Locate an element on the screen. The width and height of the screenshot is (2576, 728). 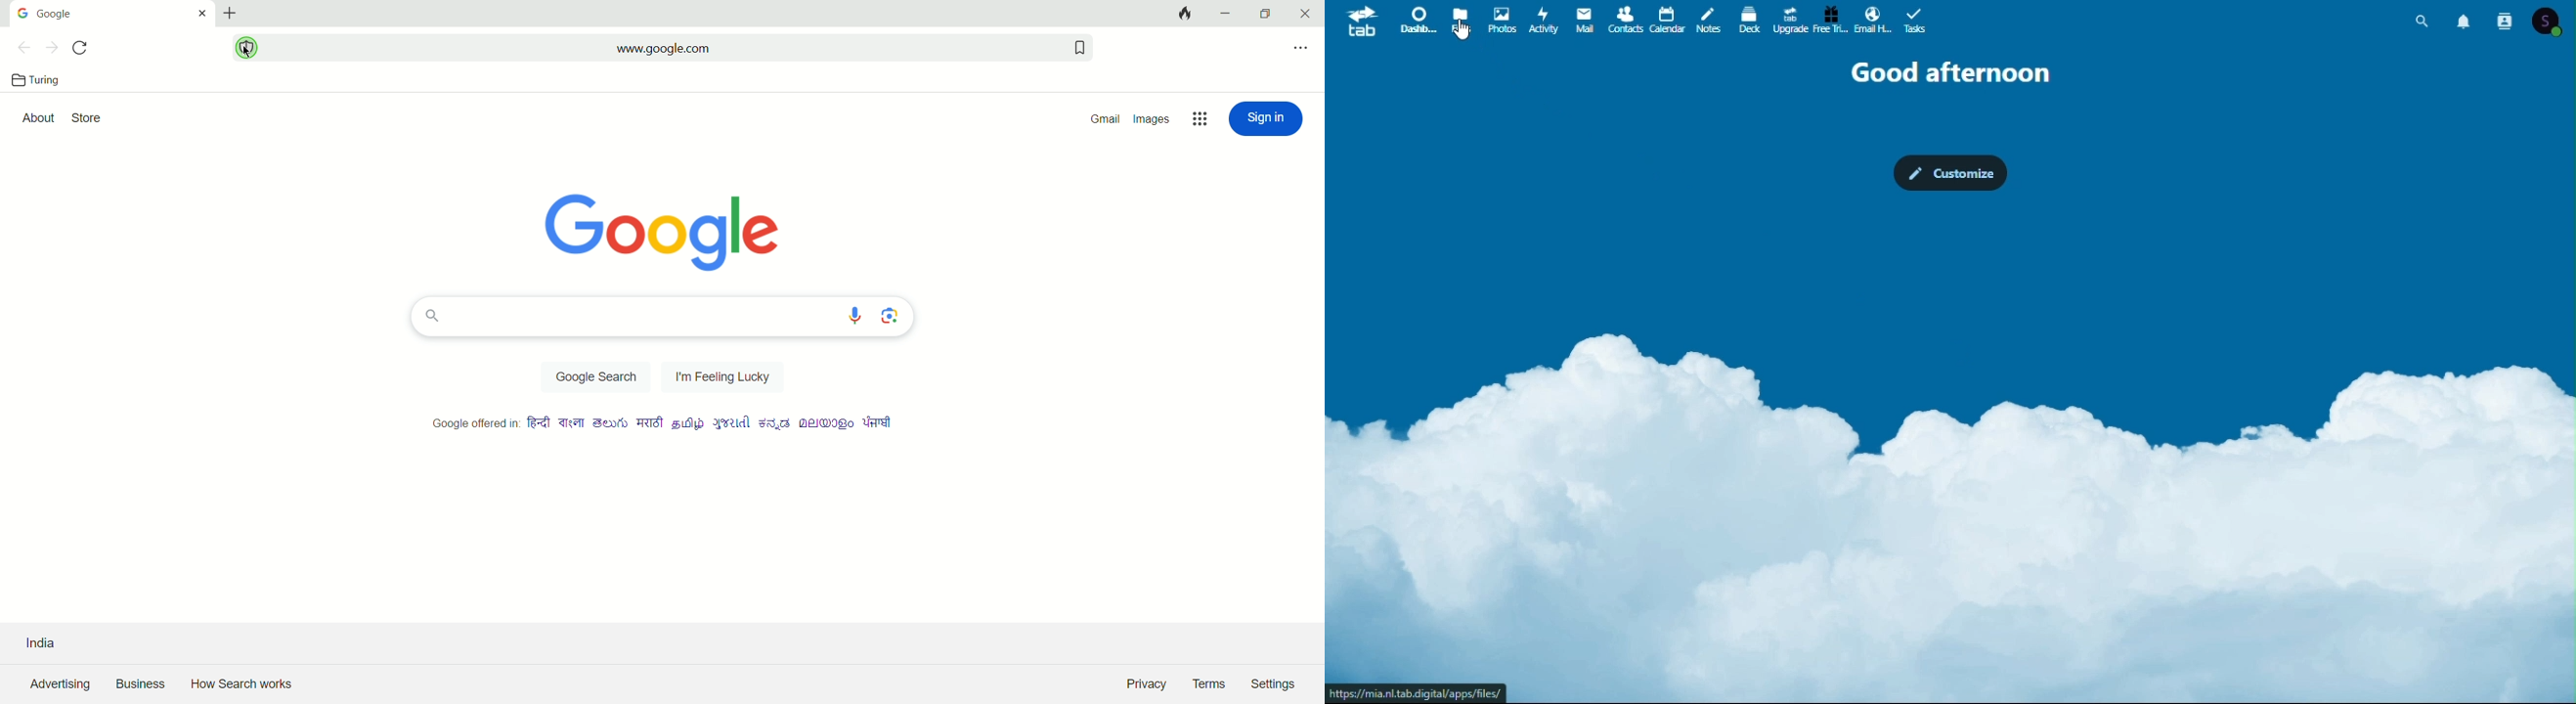
URL is located at coordinates (1418, 692).